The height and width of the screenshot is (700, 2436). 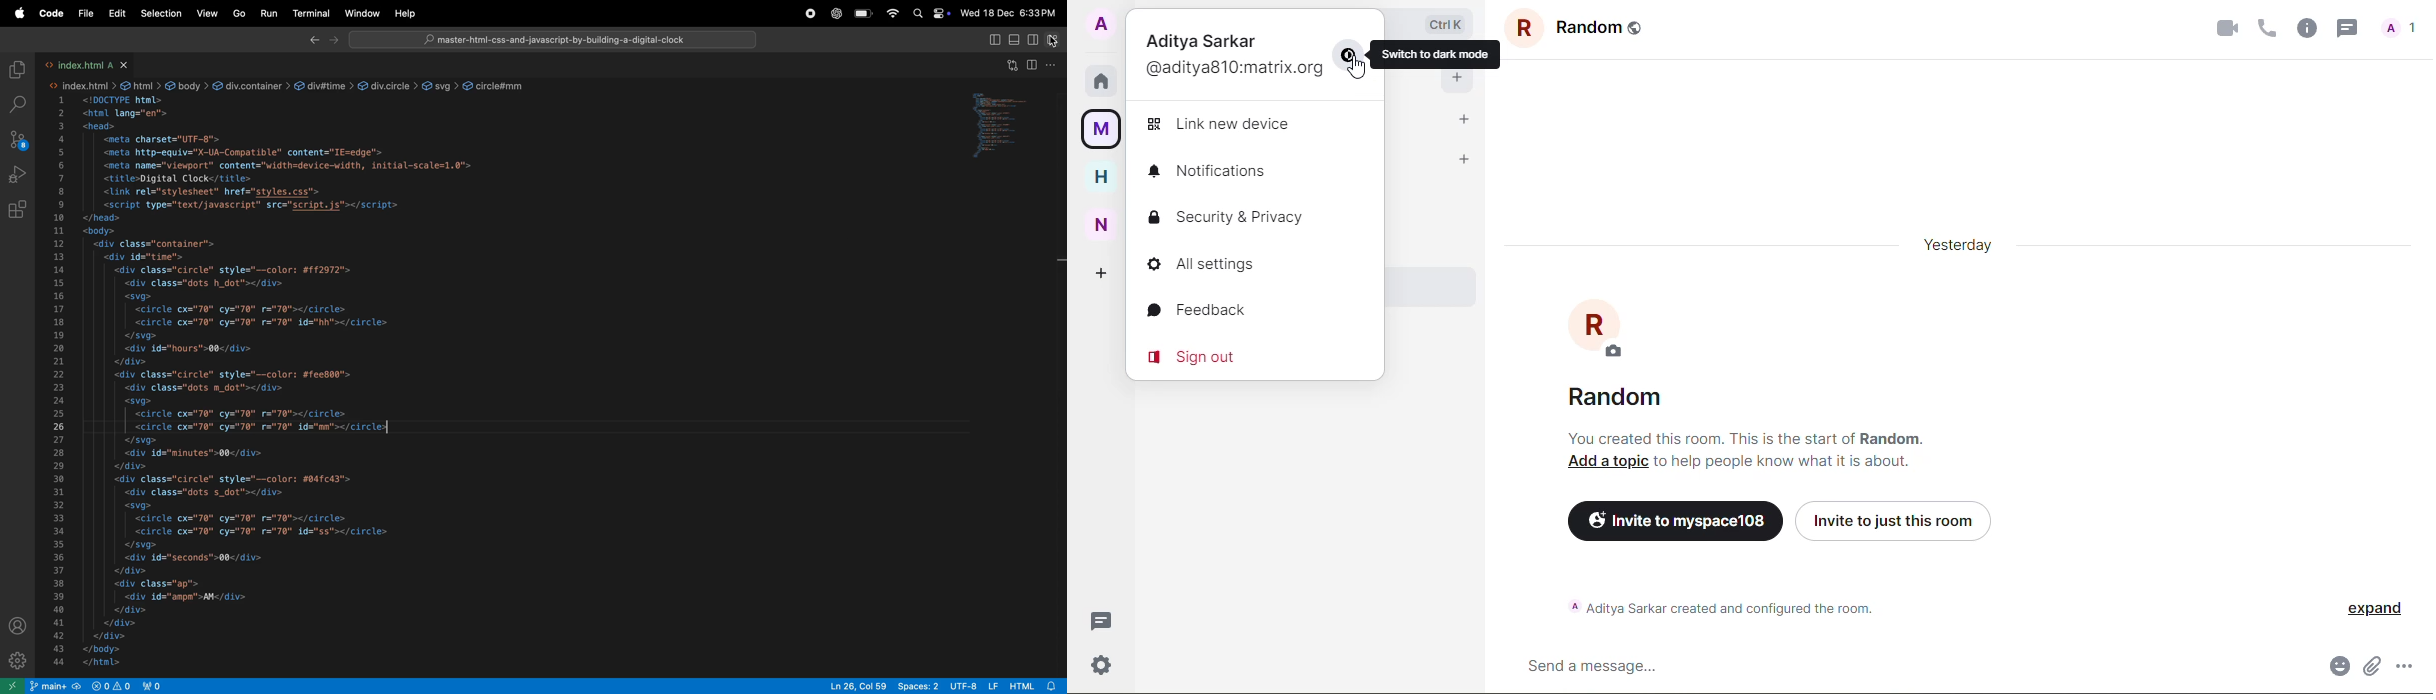 What do you see at coordinates (1101, 621) in the screenshot?
I see `threads` at bounding box center [1101, 621].